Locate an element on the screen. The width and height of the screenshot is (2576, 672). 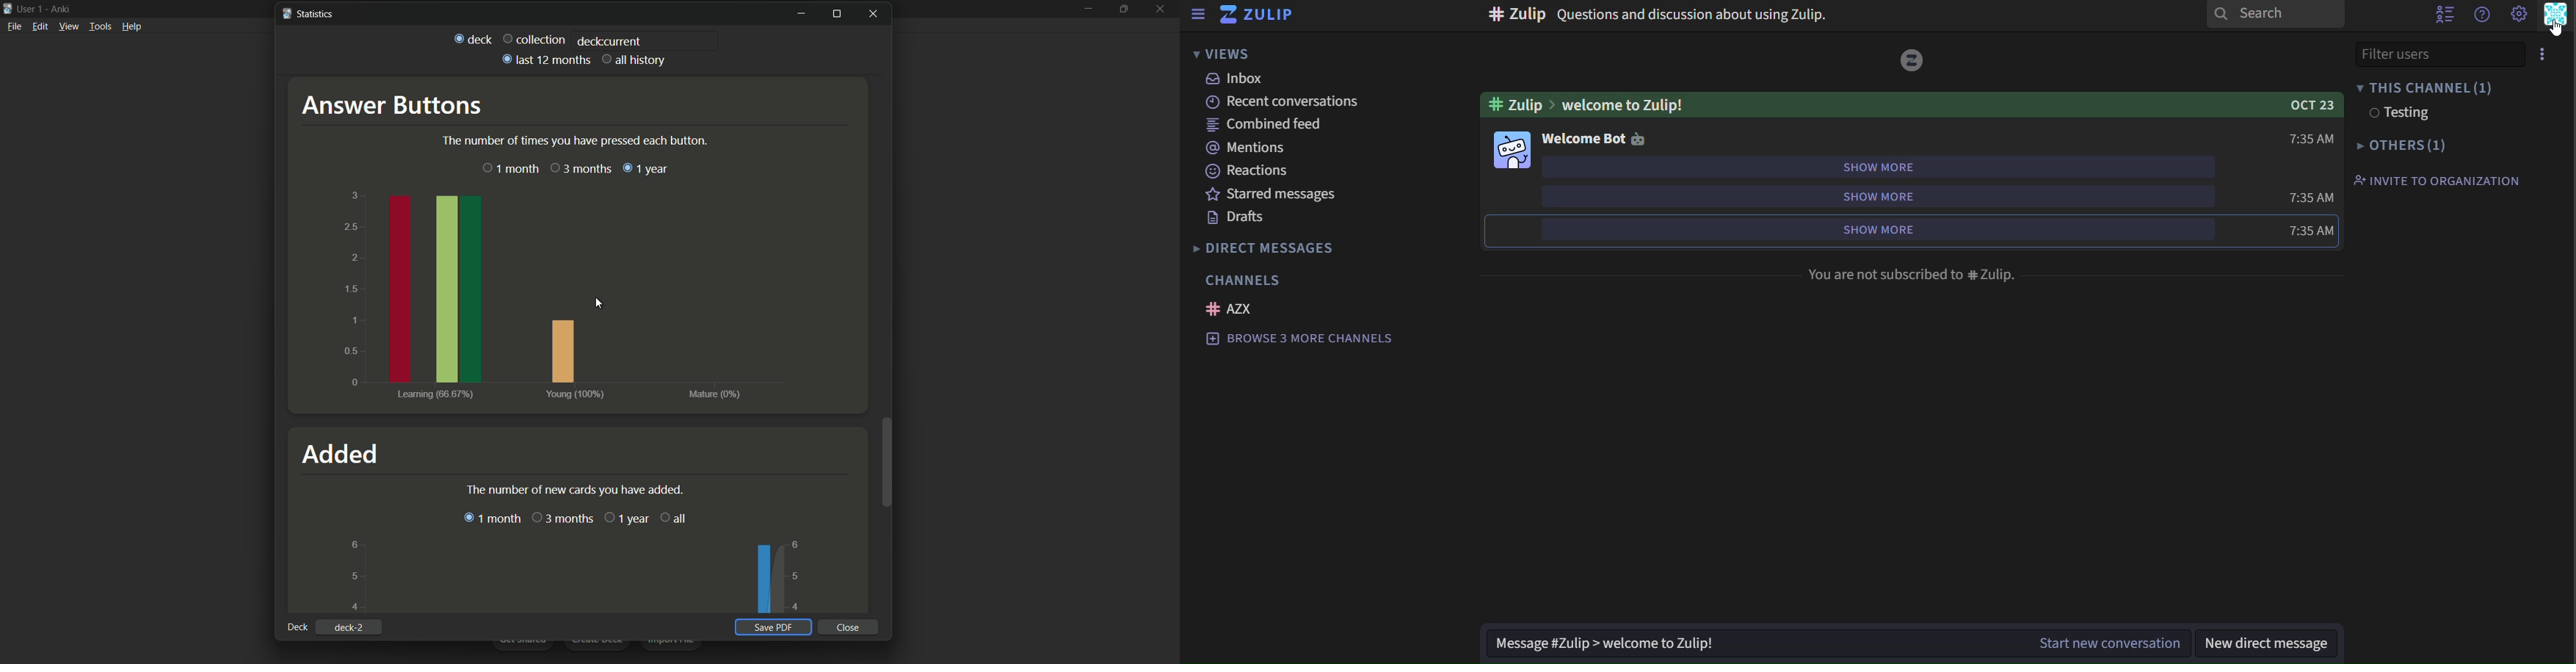
App name is located at coordinates (63, 9).